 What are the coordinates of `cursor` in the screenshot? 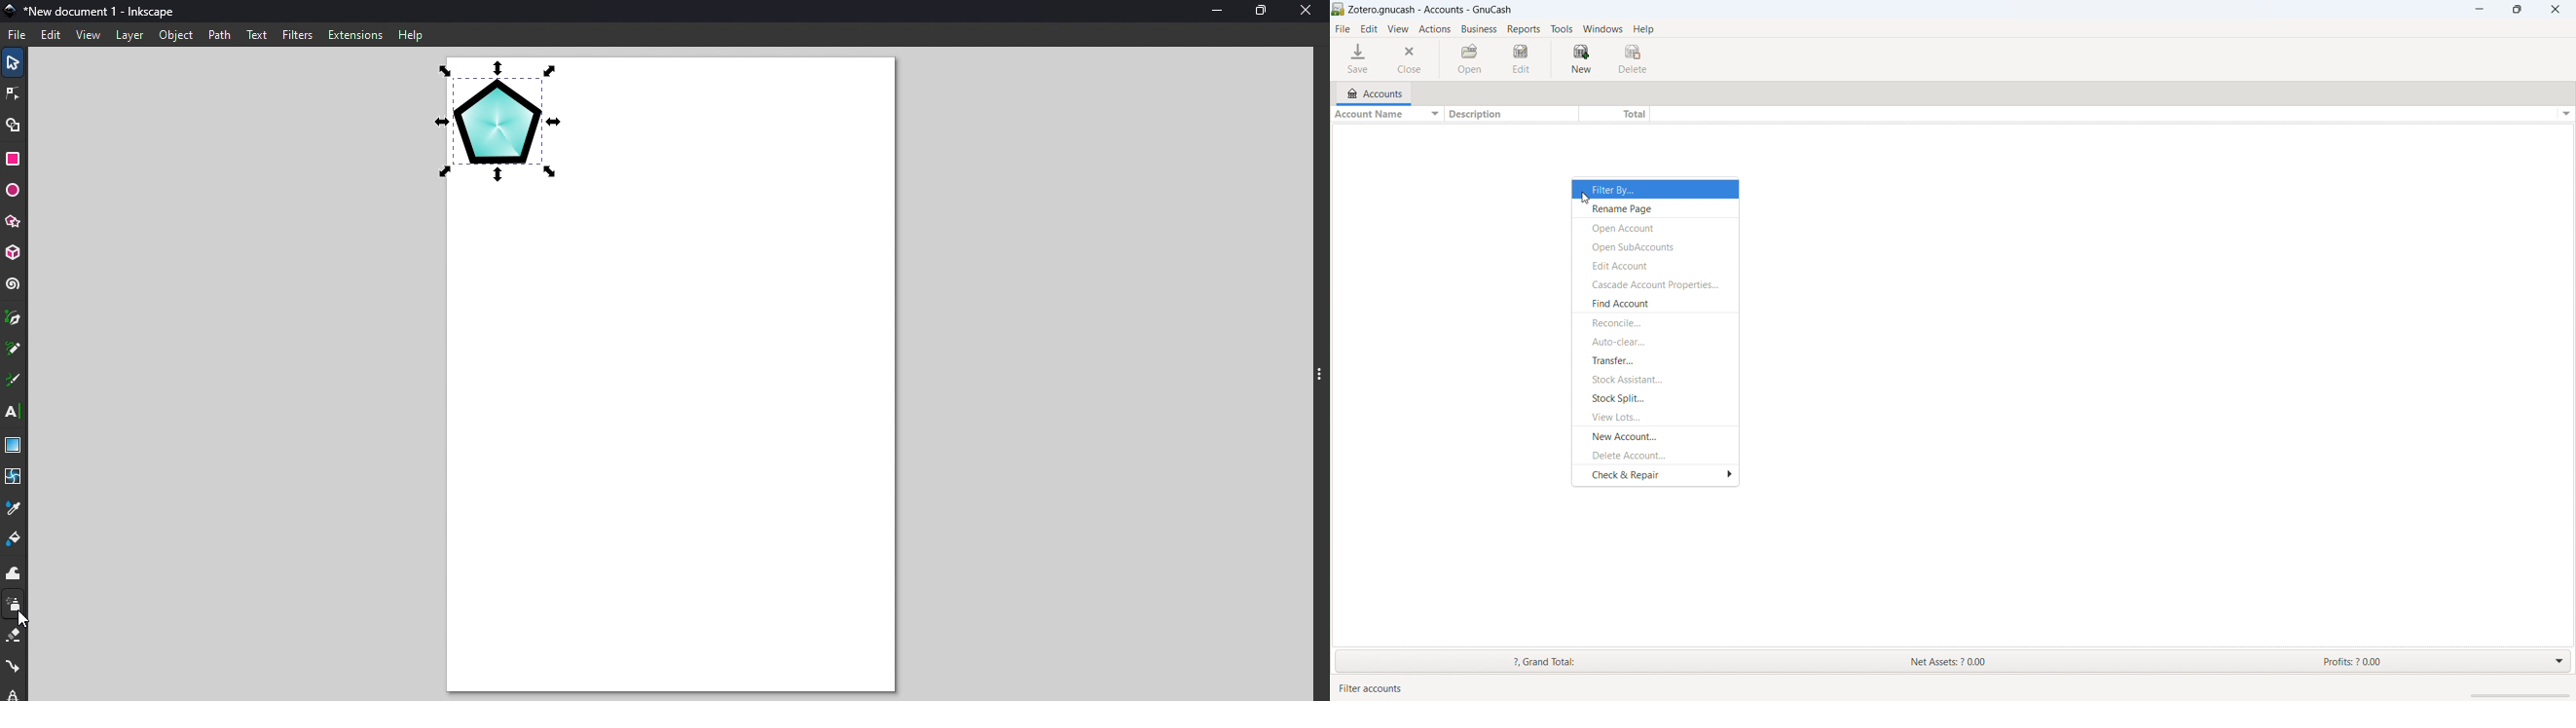 It's located at (1586, 198).